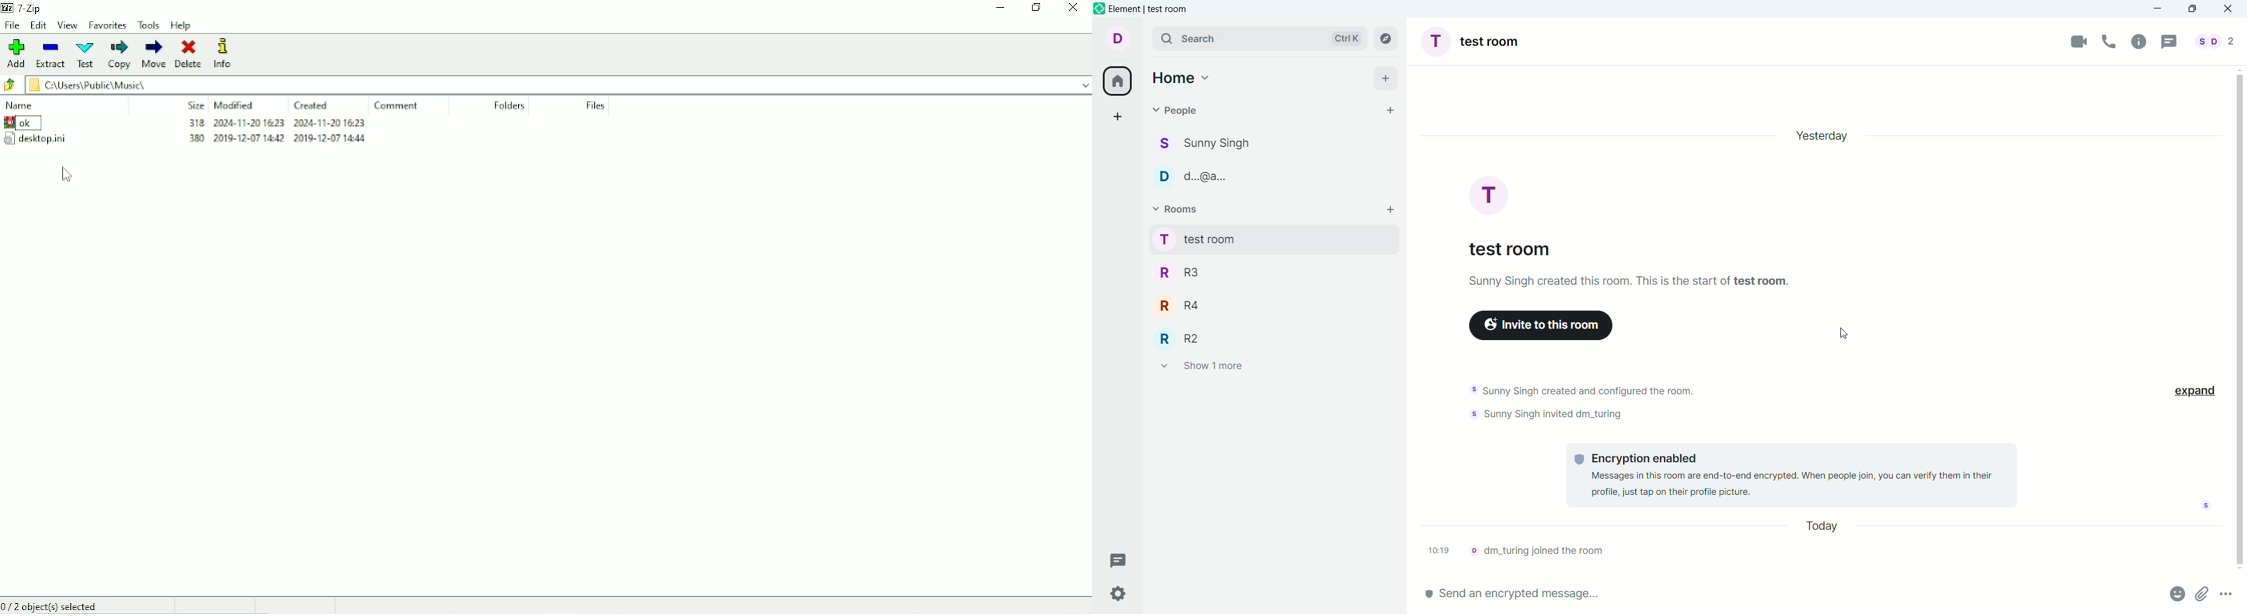 The image size is (2268, 616). Describe the element at coordinates (1183, 78) in the screenshot. I see `home` at that location.